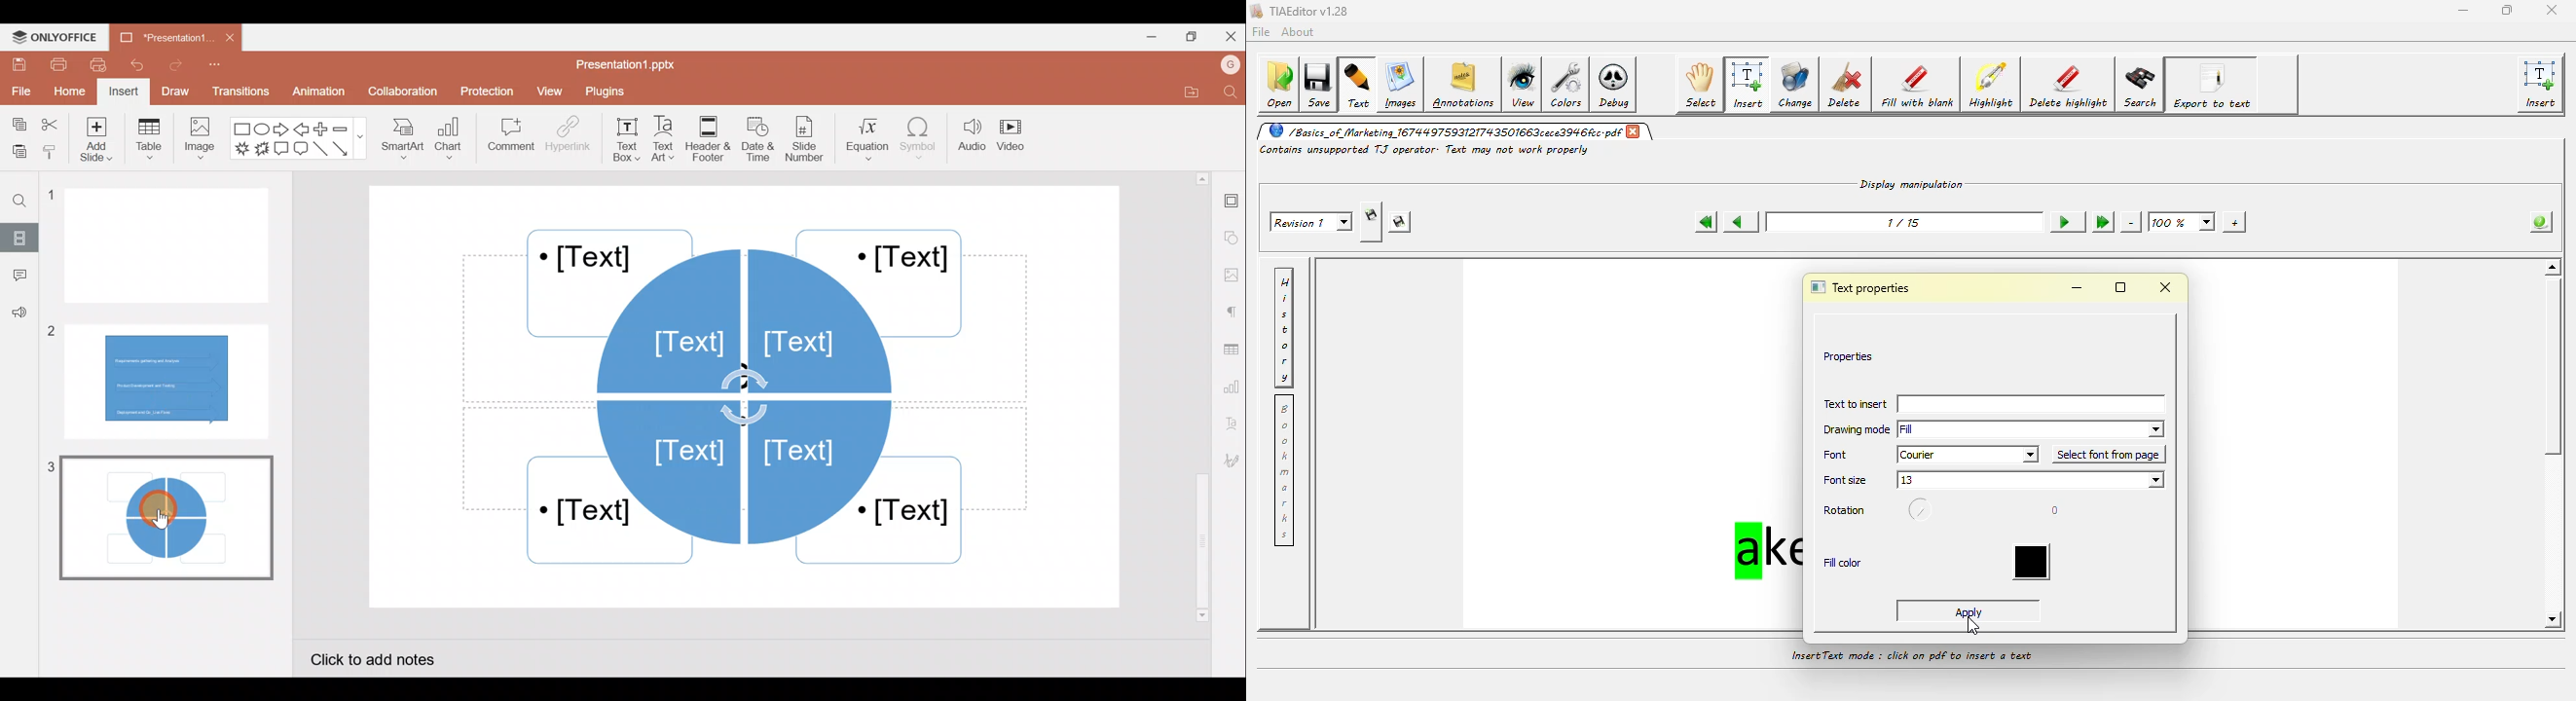  I want to click on Rectangle, so click(239, 129).